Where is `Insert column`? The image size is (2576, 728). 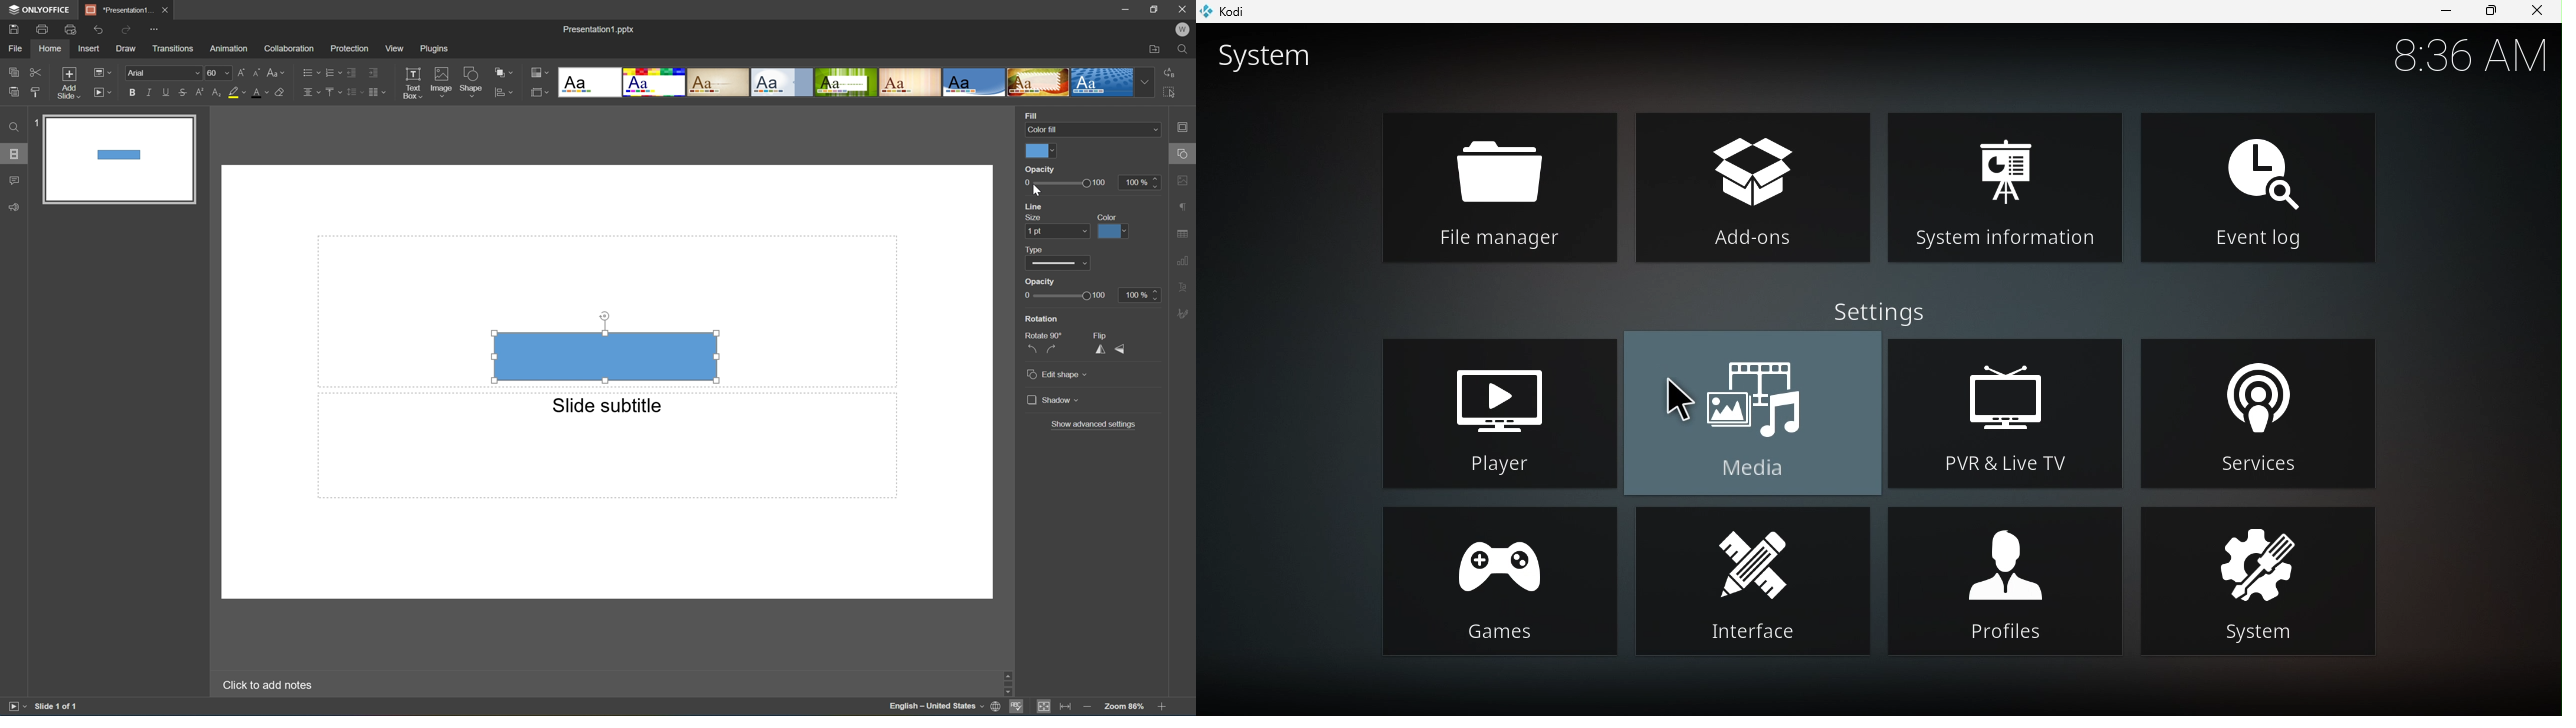
Insert column is located at coordinates (380, 92).